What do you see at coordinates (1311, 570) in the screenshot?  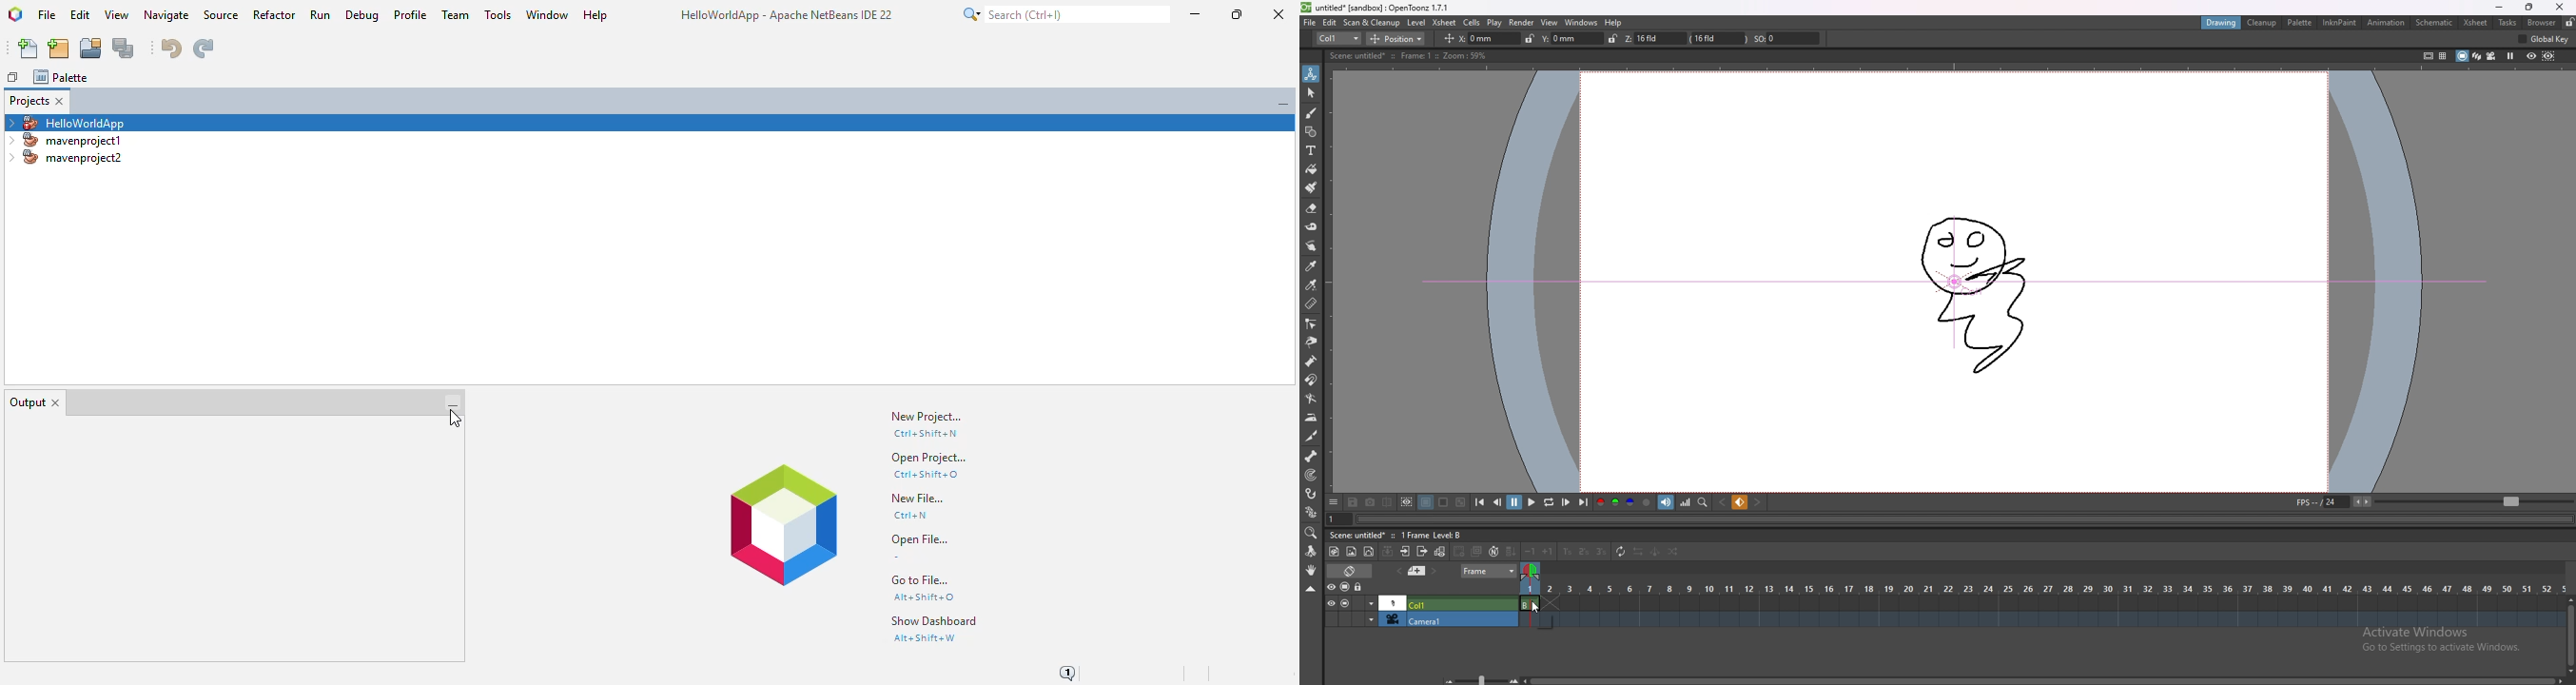 I see `hand` at bounding box center [1311, 570].